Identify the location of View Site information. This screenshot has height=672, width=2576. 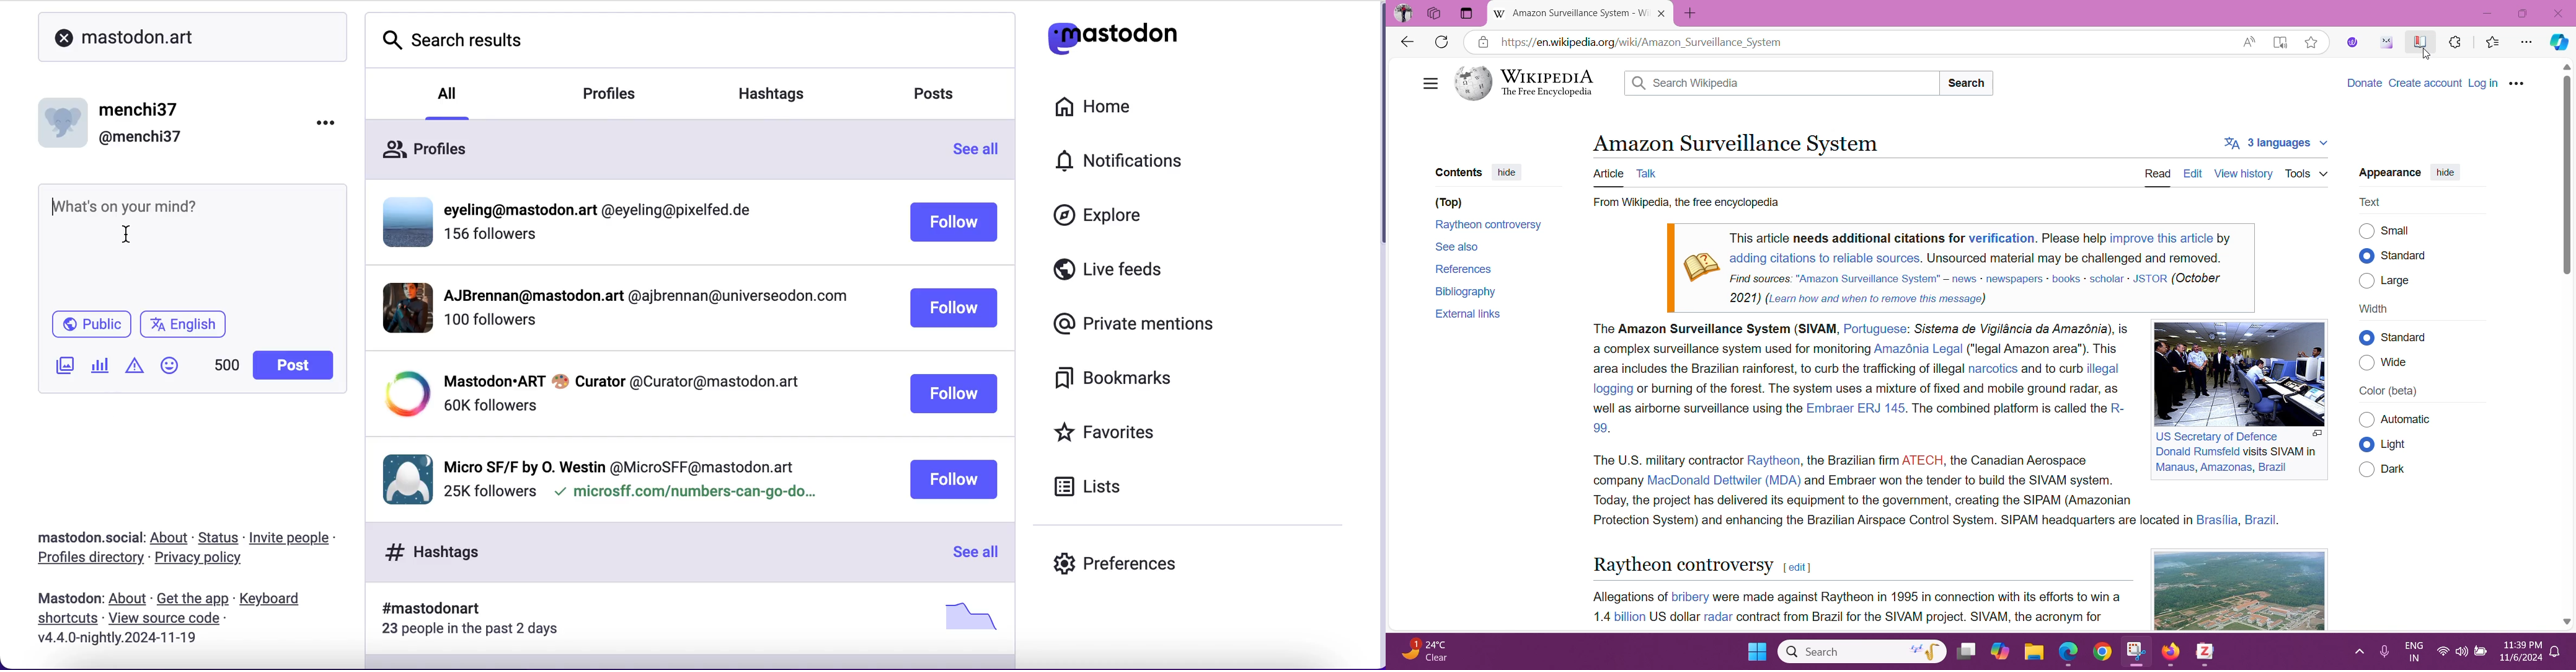
(1482, 42).